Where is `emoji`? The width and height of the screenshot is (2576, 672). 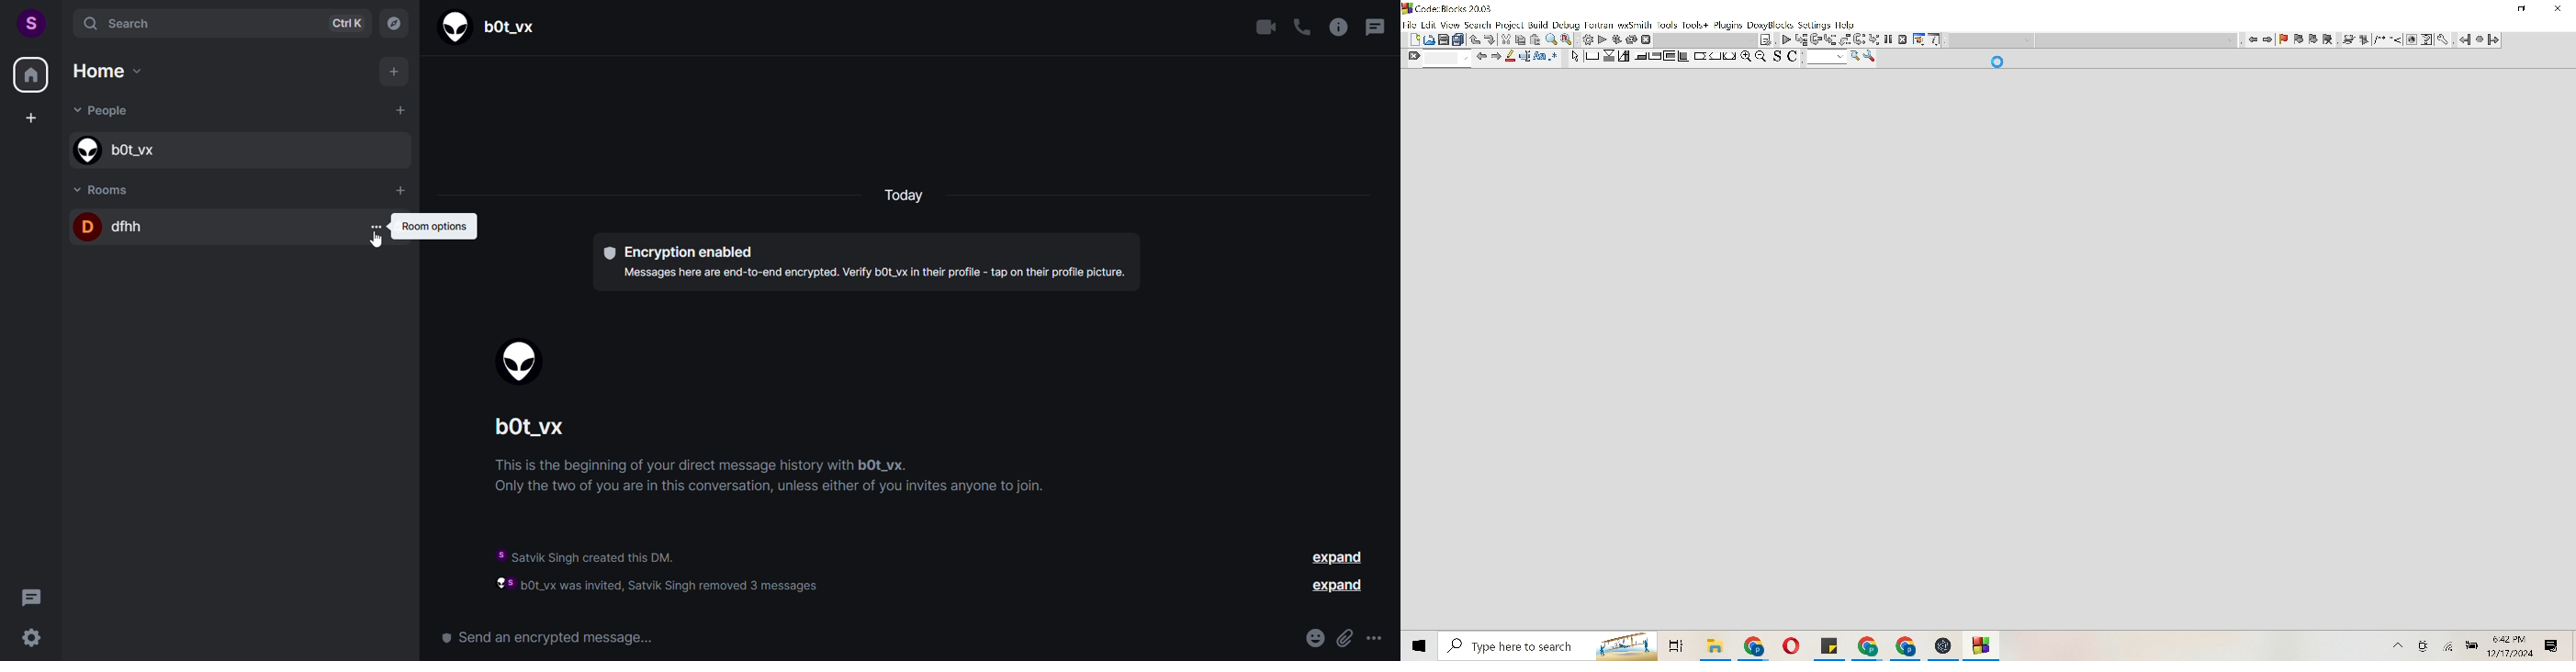 emoji is located at coordinates (1311, 638).